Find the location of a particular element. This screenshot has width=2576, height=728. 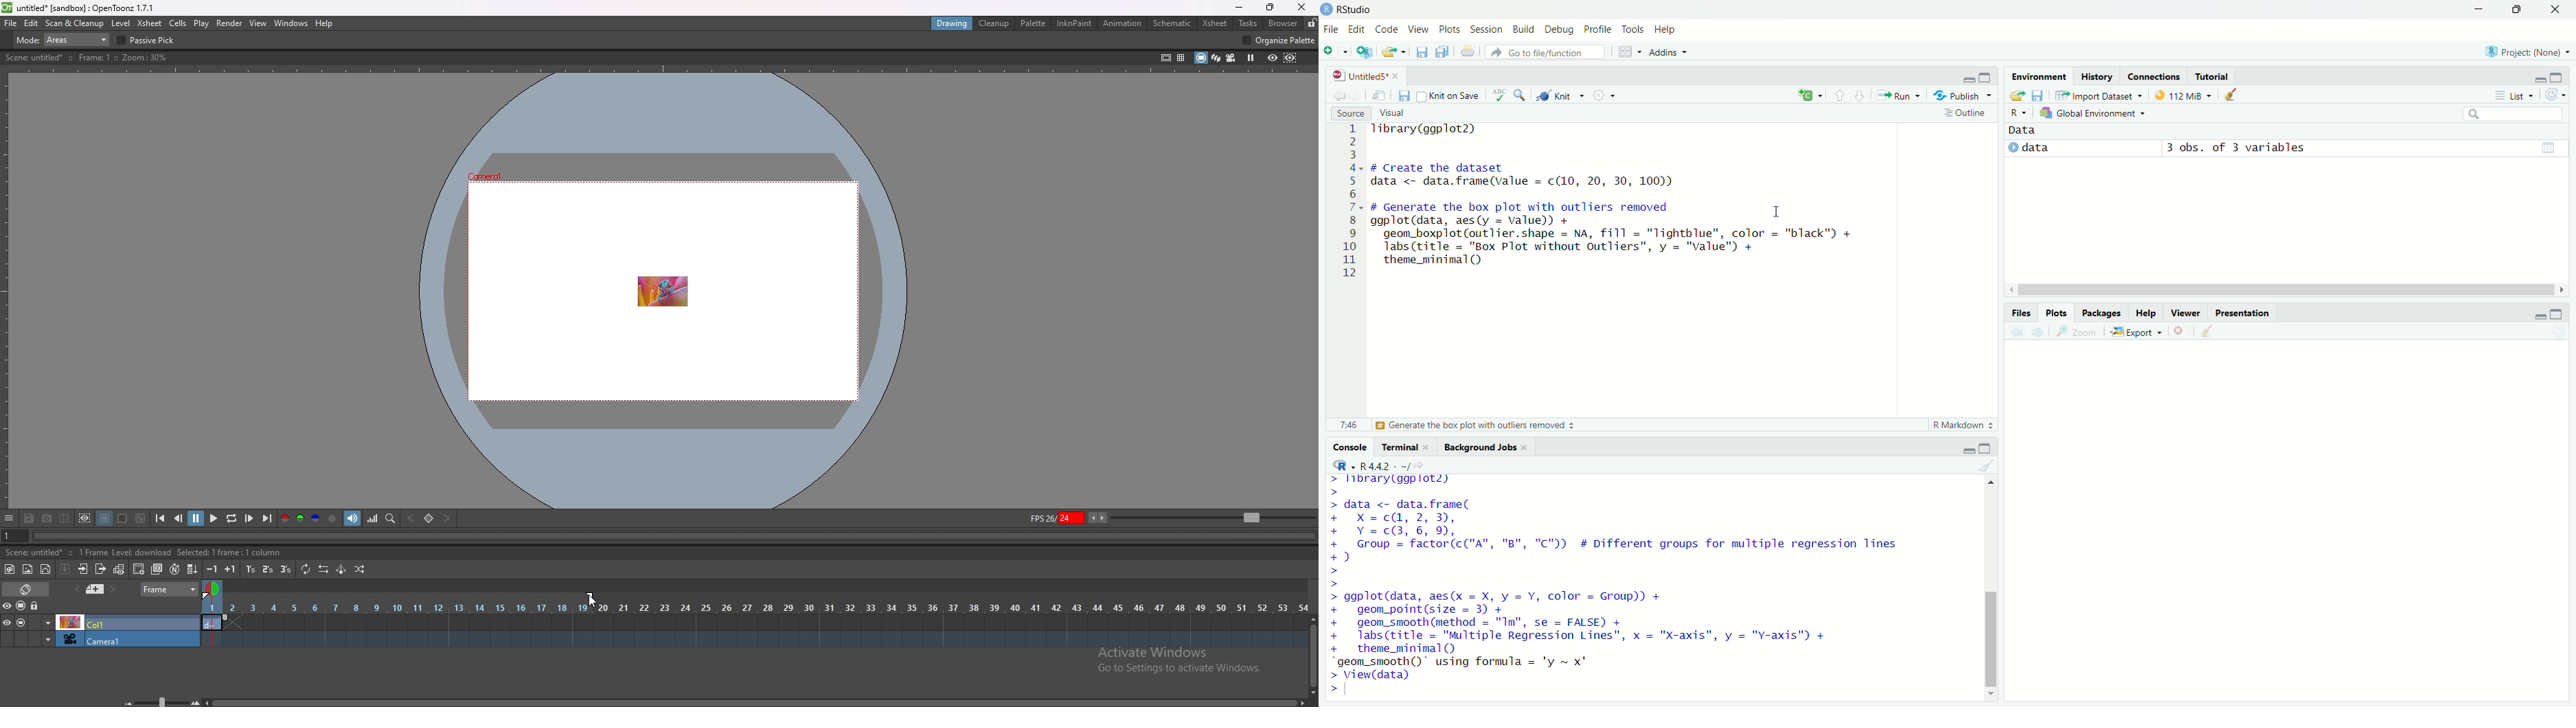

add is located at coordinates (1334, 54).